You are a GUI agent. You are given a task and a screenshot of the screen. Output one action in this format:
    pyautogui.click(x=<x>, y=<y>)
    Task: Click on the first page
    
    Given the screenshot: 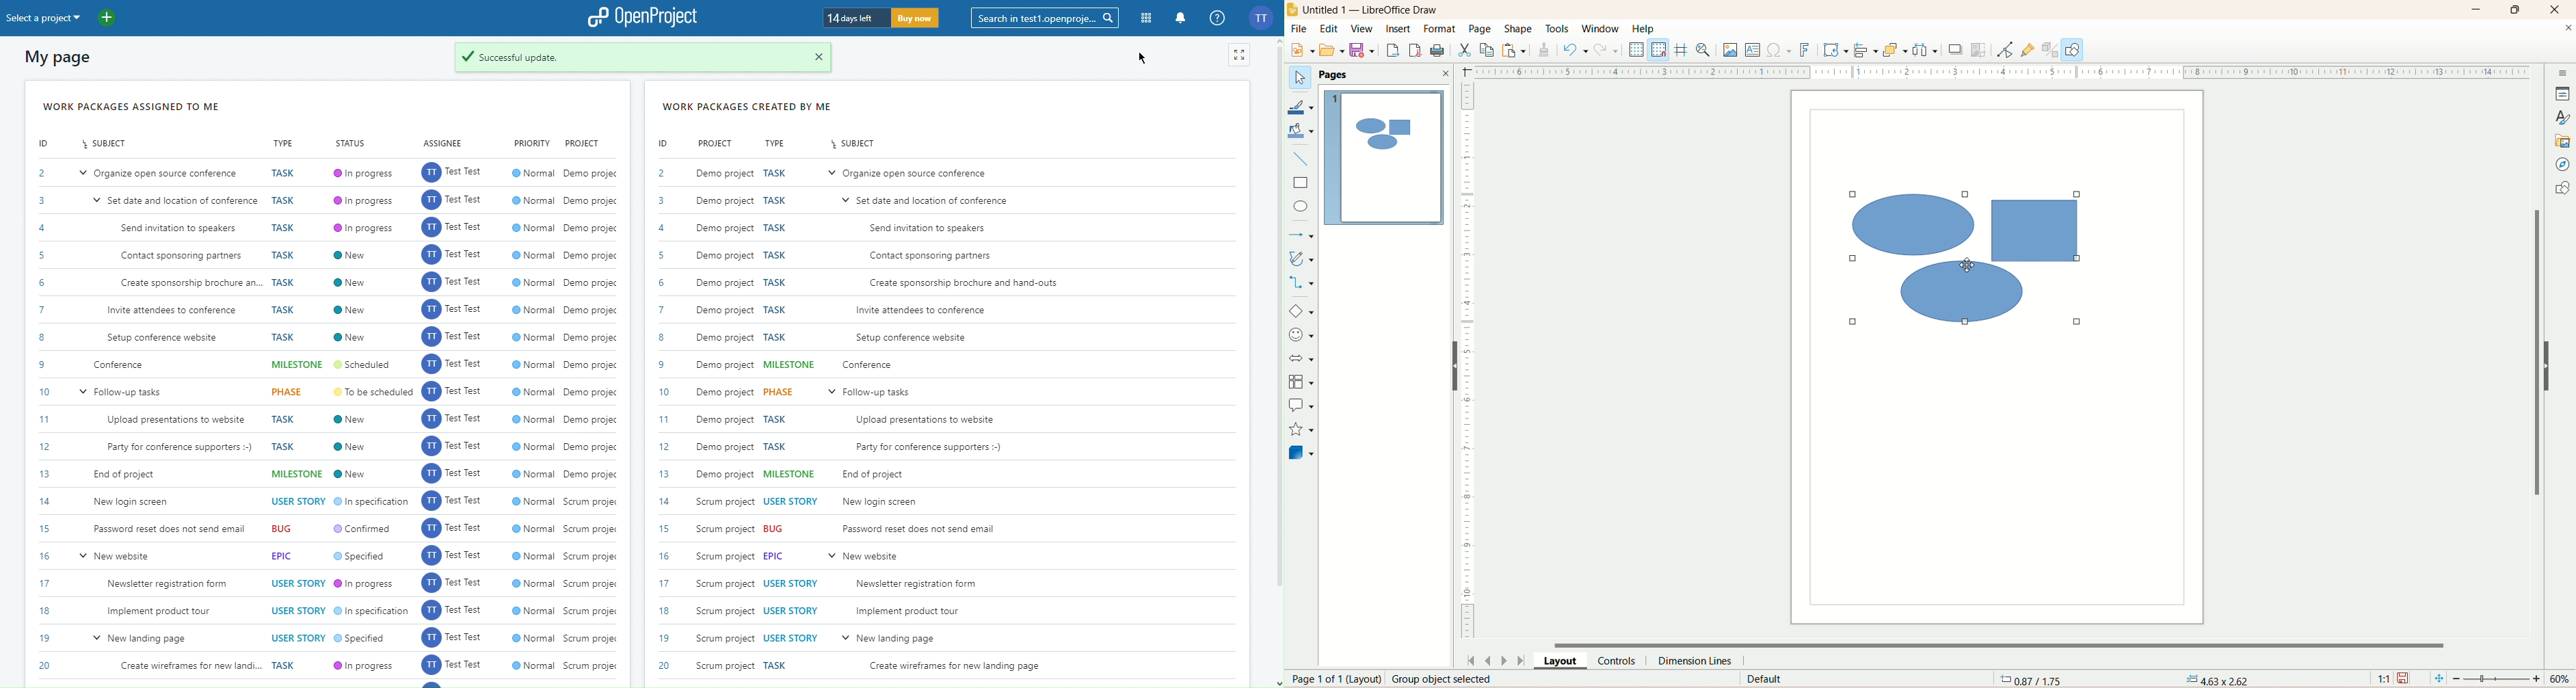 What is the action you would take?
    pyautogui.click(x=1472, y=662)
    